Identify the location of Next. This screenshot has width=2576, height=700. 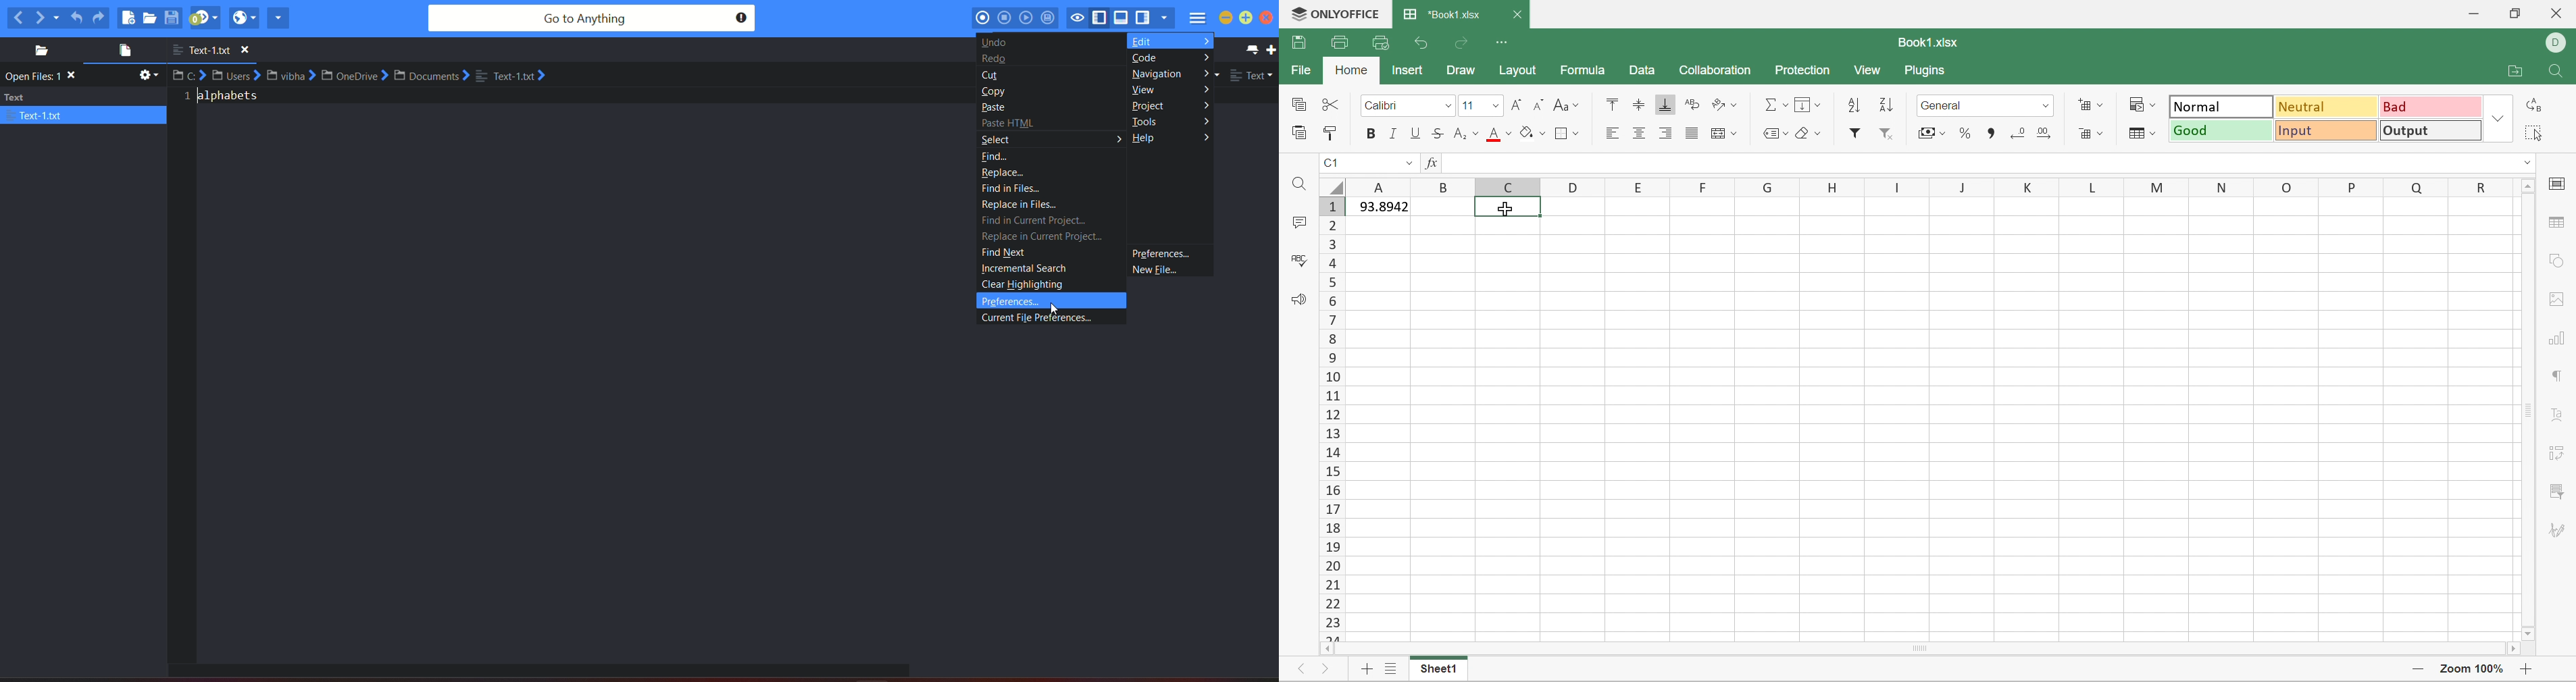
(1324, 671).